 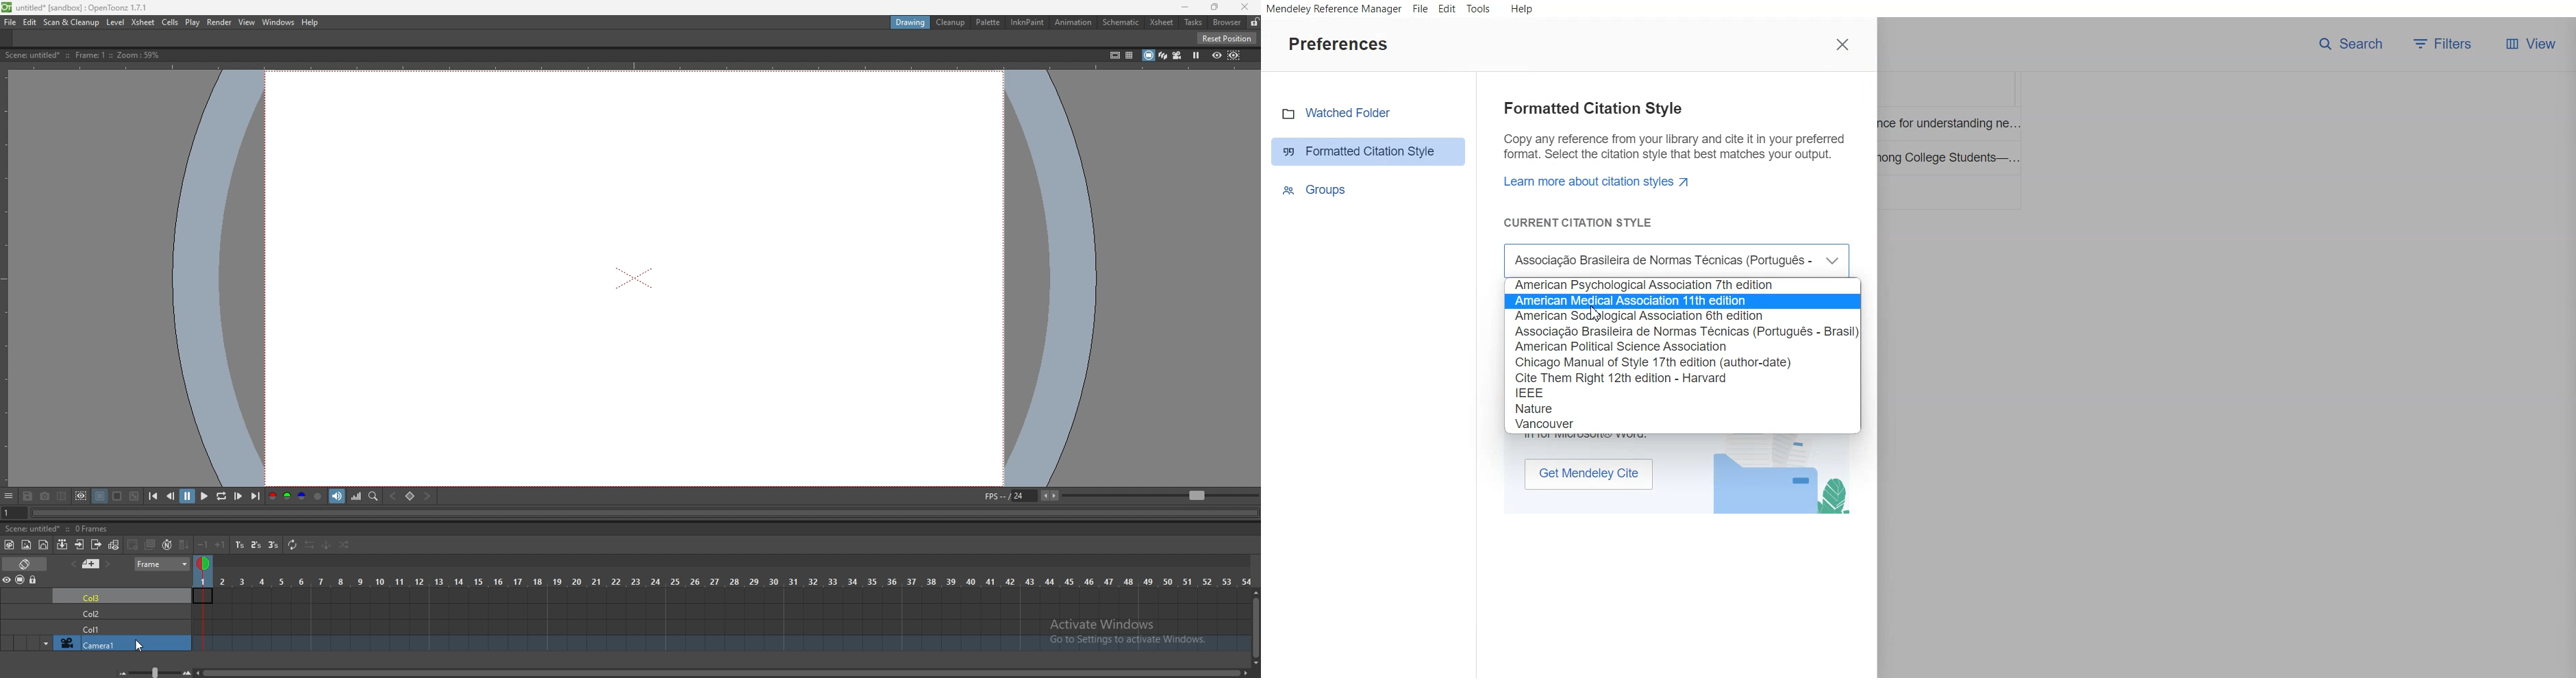 I want to click on Close, so click(x=1844, y=45).